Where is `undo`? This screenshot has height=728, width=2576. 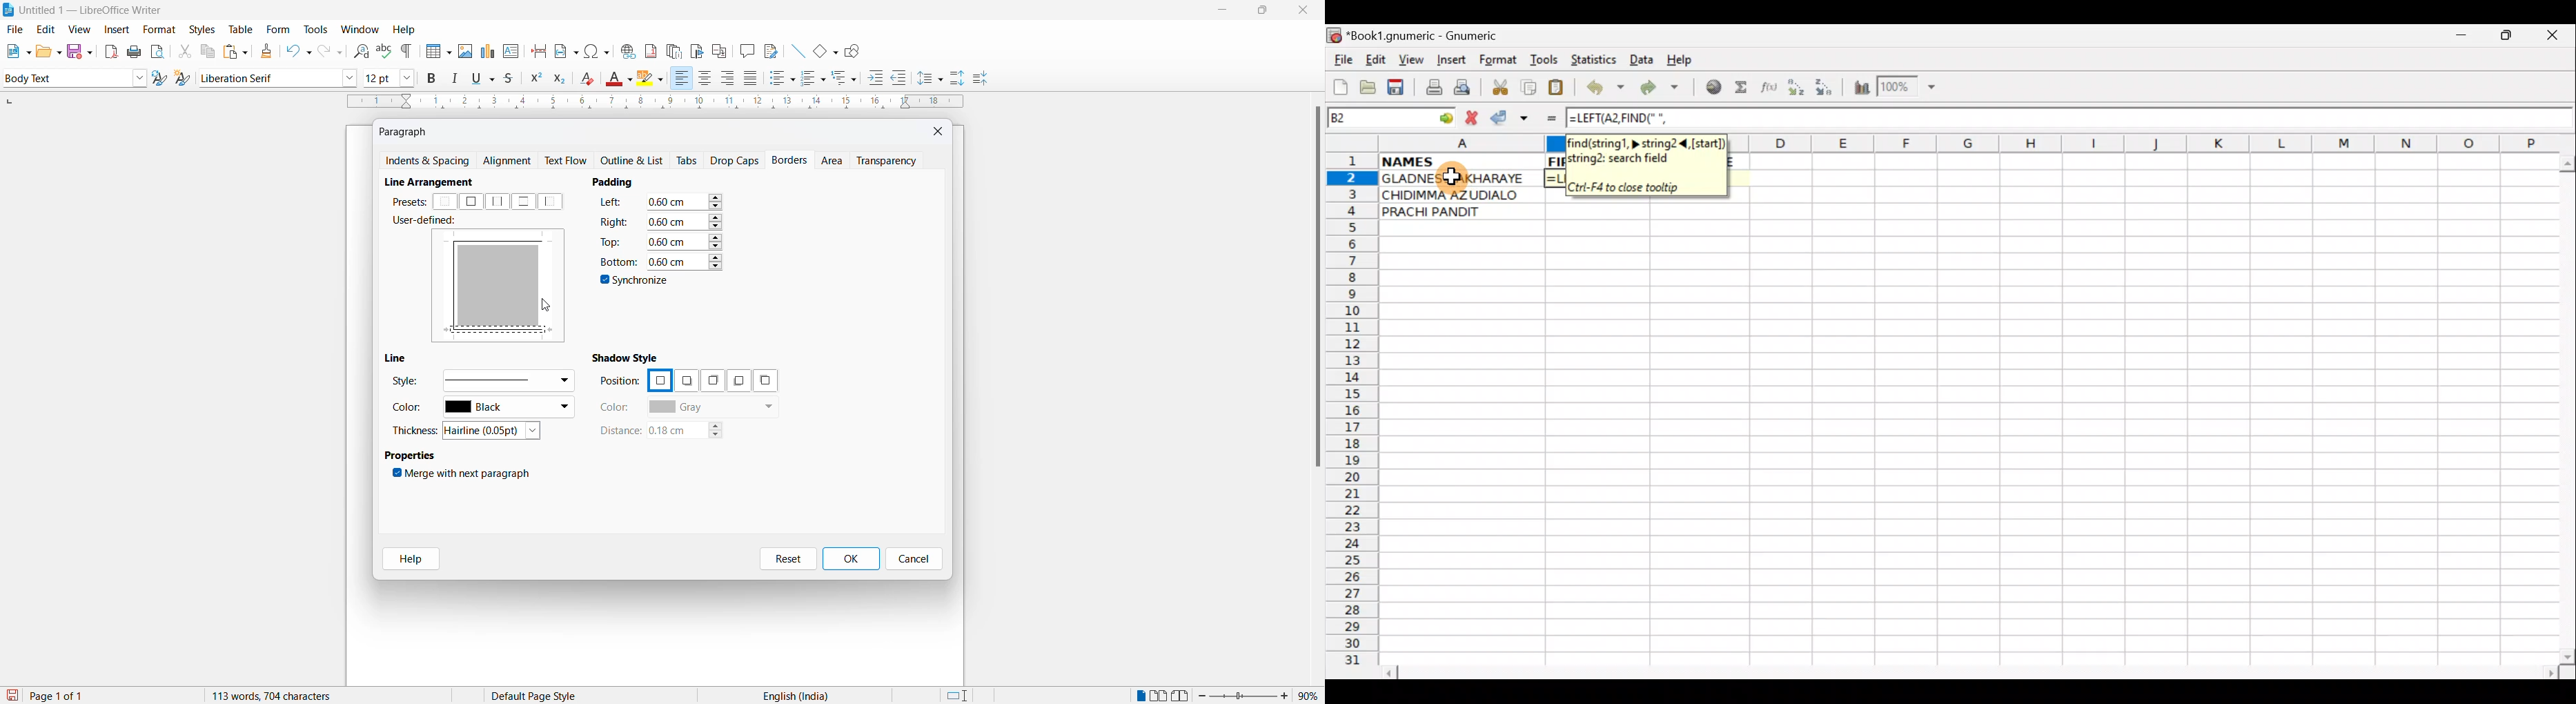 undo is located at coordinates (296, 51).